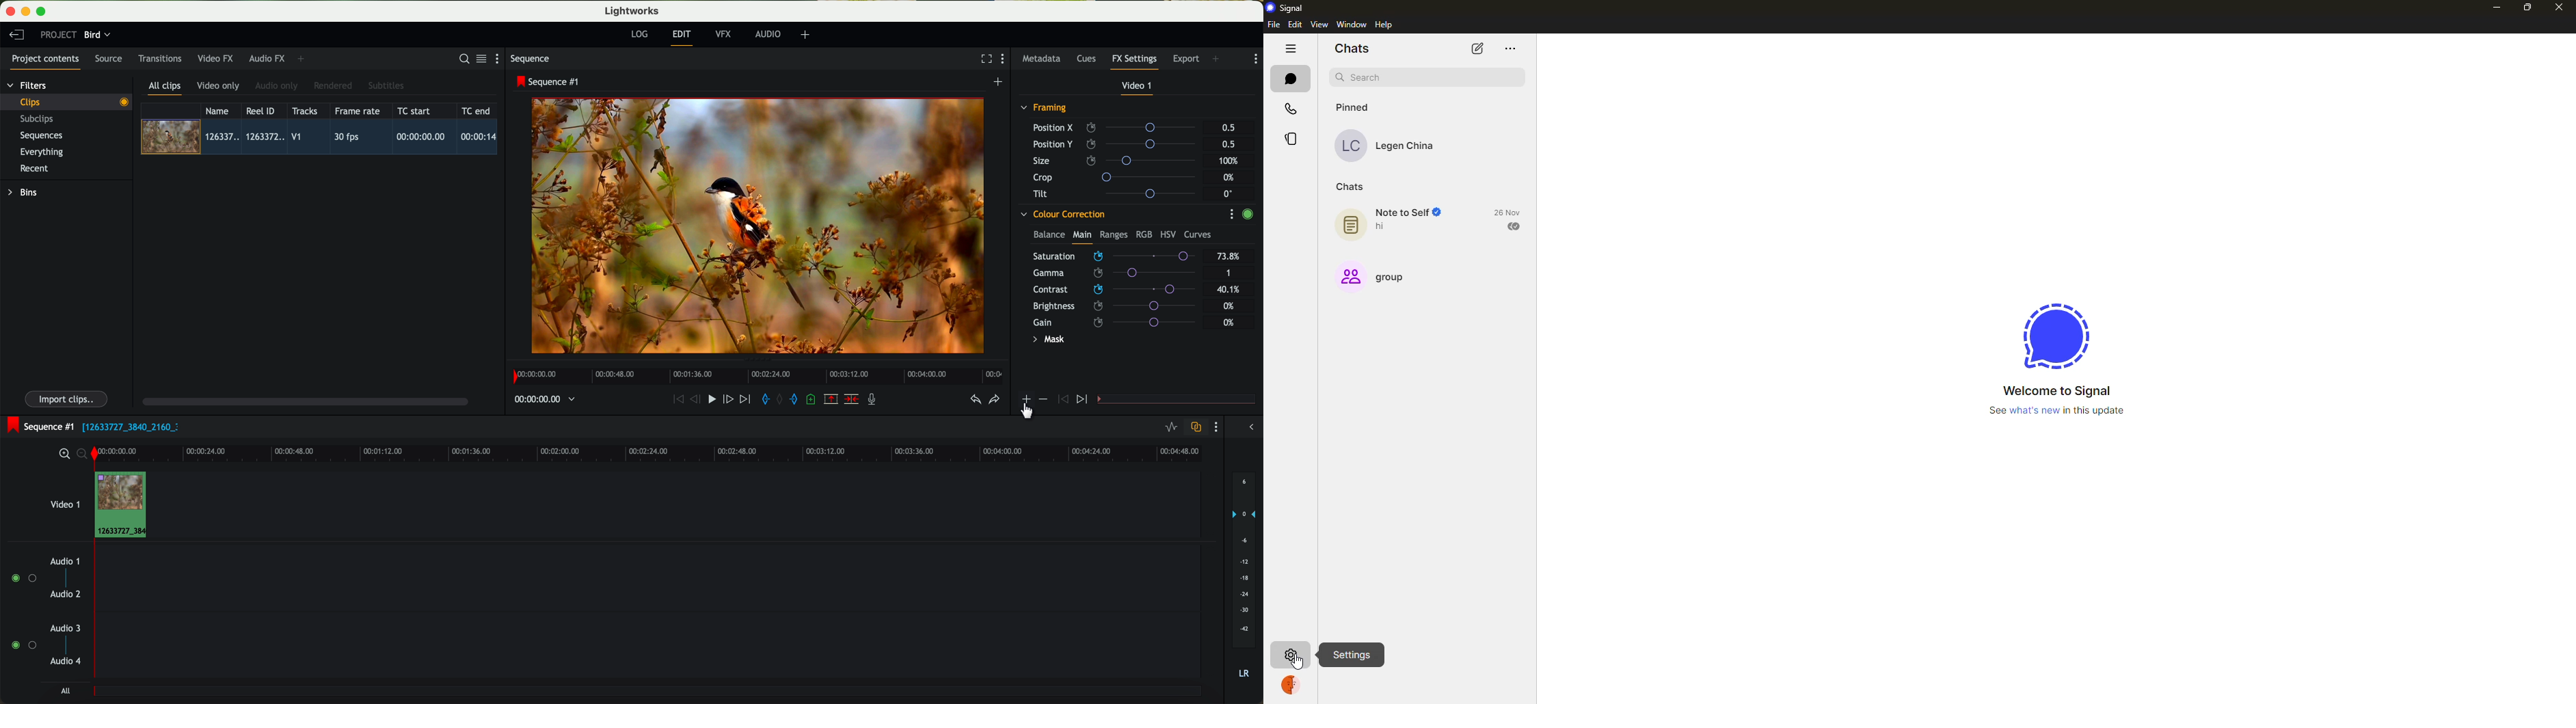  What do you see at coordinates (674, 452) in the screenshot?
I see `timeline` at bounding box center [674, 452].